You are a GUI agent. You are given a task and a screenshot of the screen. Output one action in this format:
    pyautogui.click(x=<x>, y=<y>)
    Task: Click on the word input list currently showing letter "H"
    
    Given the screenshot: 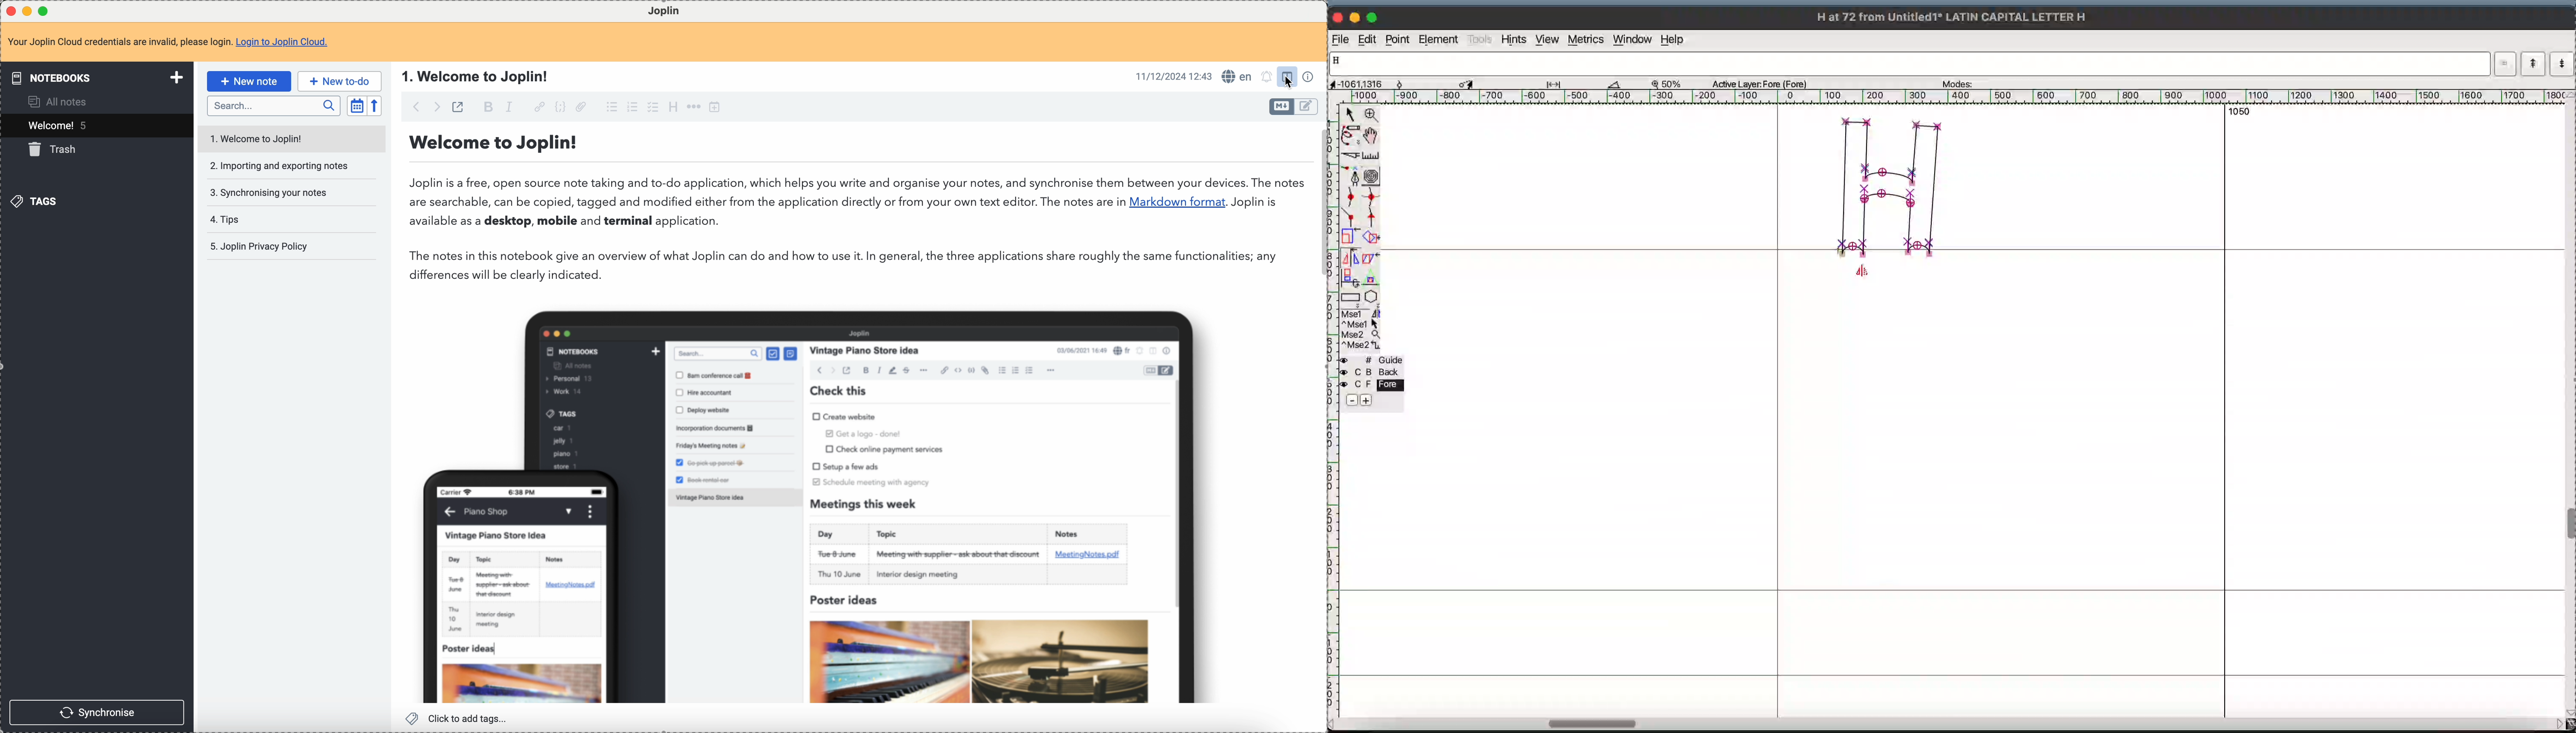 What is the action you would take?
    pyautogui.click(x=1910, y=63)
    